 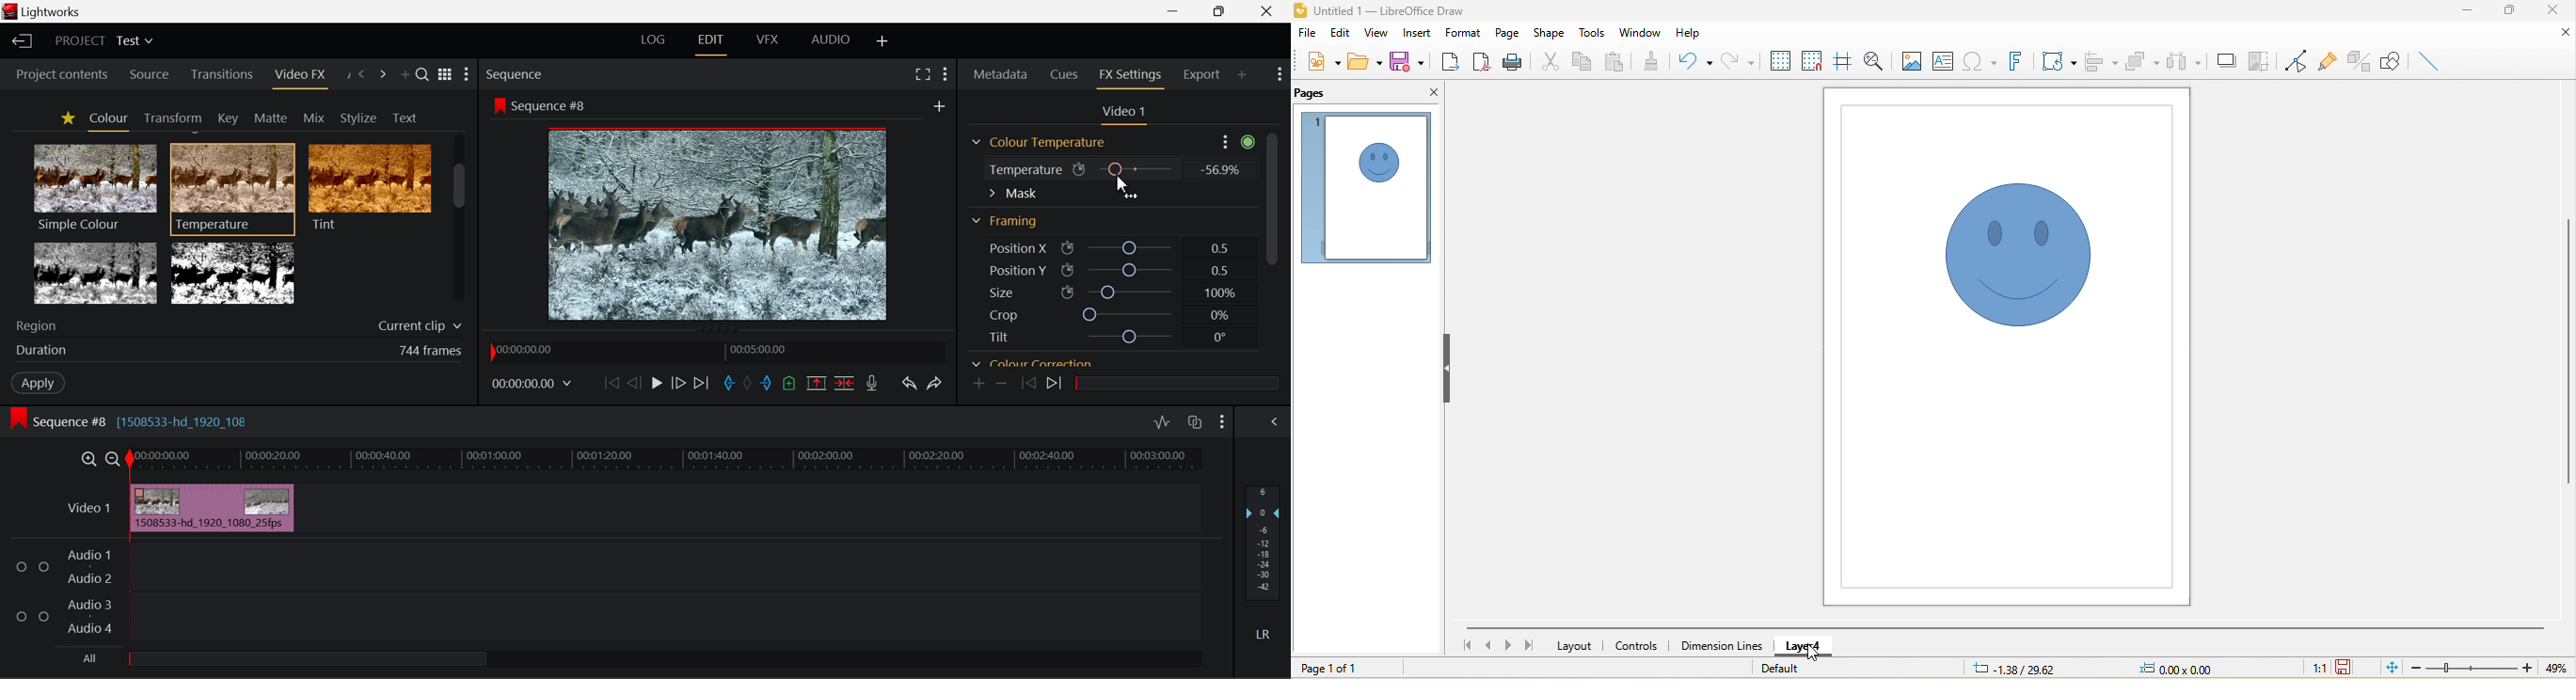 What do you see at coordinates (1130, 270) in the screenshot?
I see `Position Y` at bounding box center [1130, 270].